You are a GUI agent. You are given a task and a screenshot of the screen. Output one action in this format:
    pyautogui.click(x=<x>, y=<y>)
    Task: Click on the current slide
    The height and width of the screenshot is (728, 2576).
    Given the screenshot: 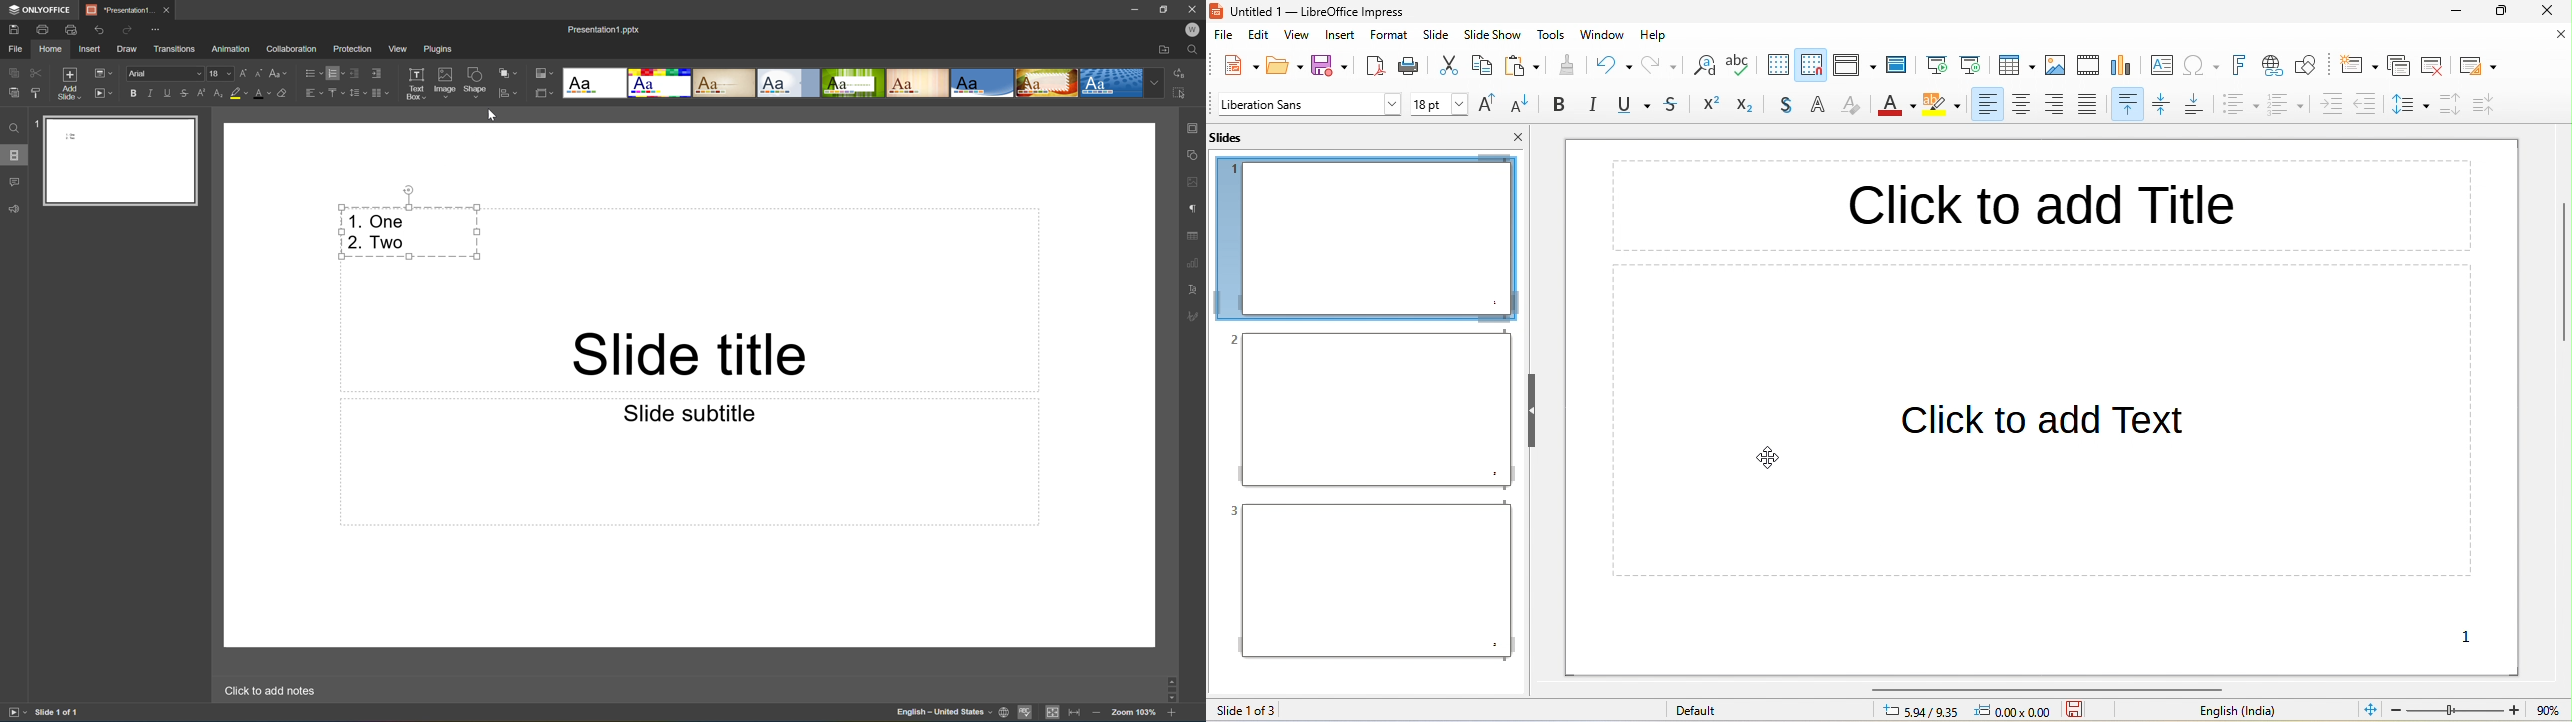 What is the action you would take?
    pyautogui.click(x=1972, y=63)
    